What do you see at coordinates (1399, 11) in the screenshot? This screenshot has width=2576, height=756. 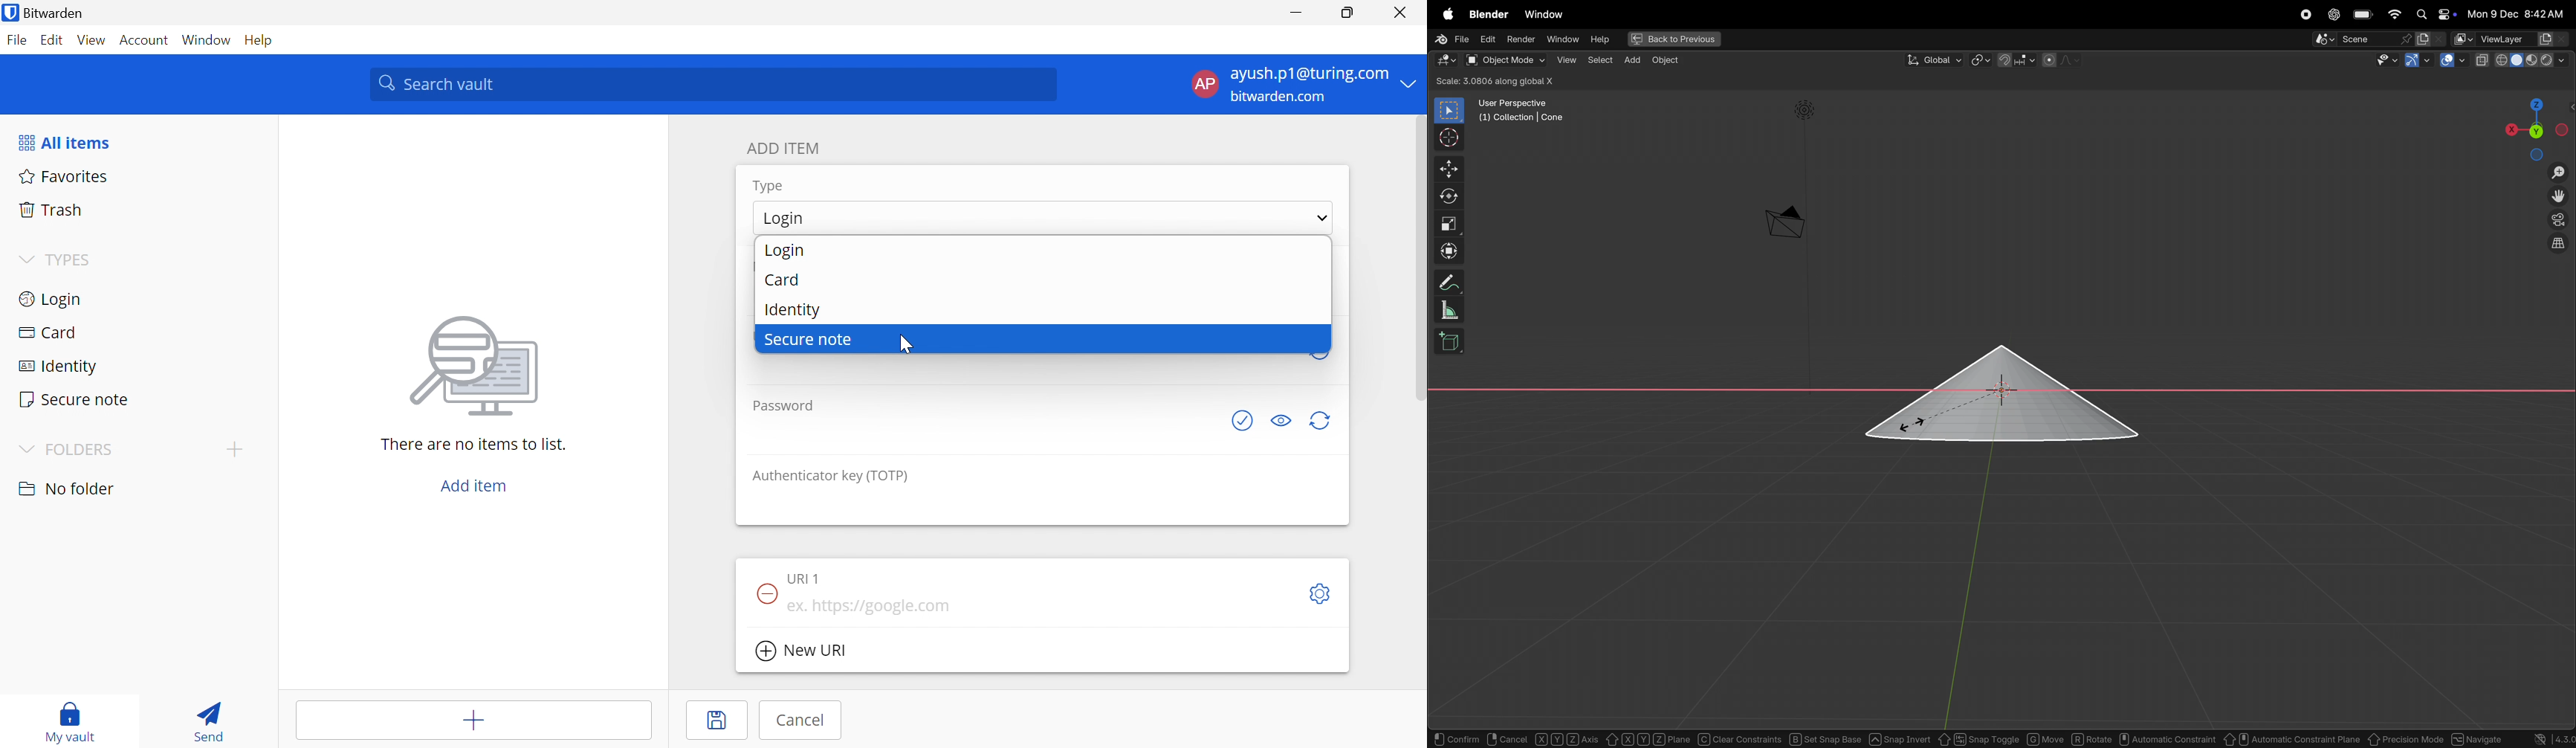 I see `Close` at bounding box center [1399, 11].